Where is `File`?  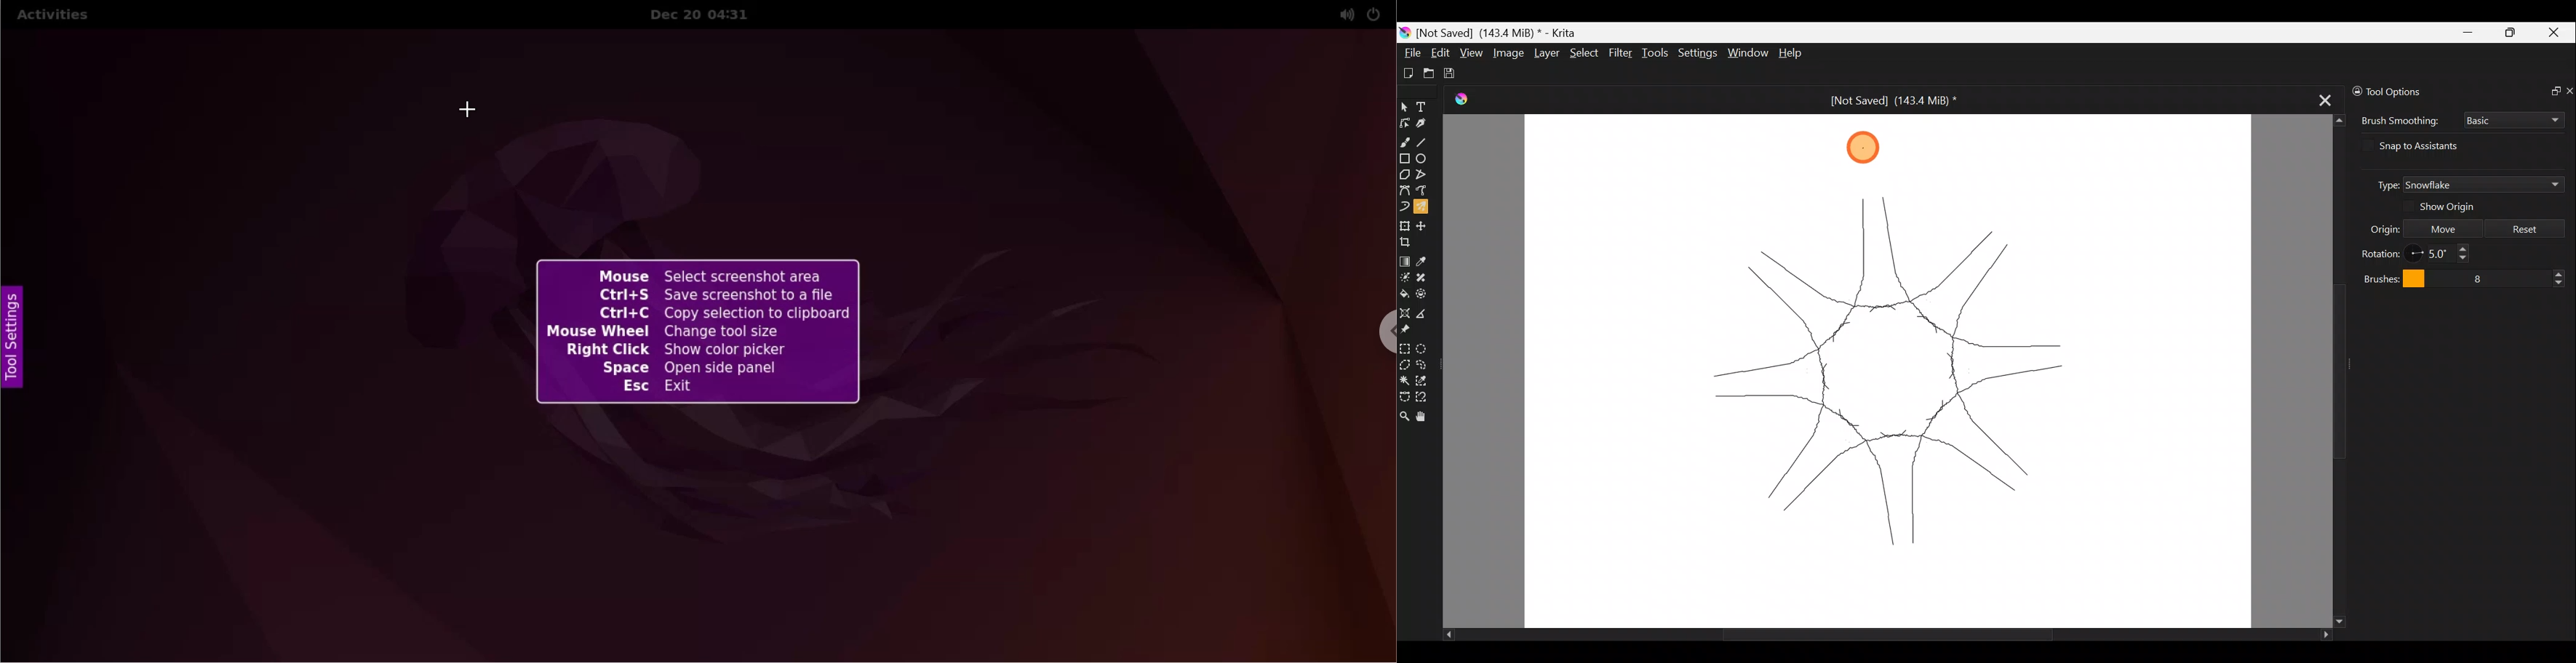
File is located at coordinates (1408, 55).